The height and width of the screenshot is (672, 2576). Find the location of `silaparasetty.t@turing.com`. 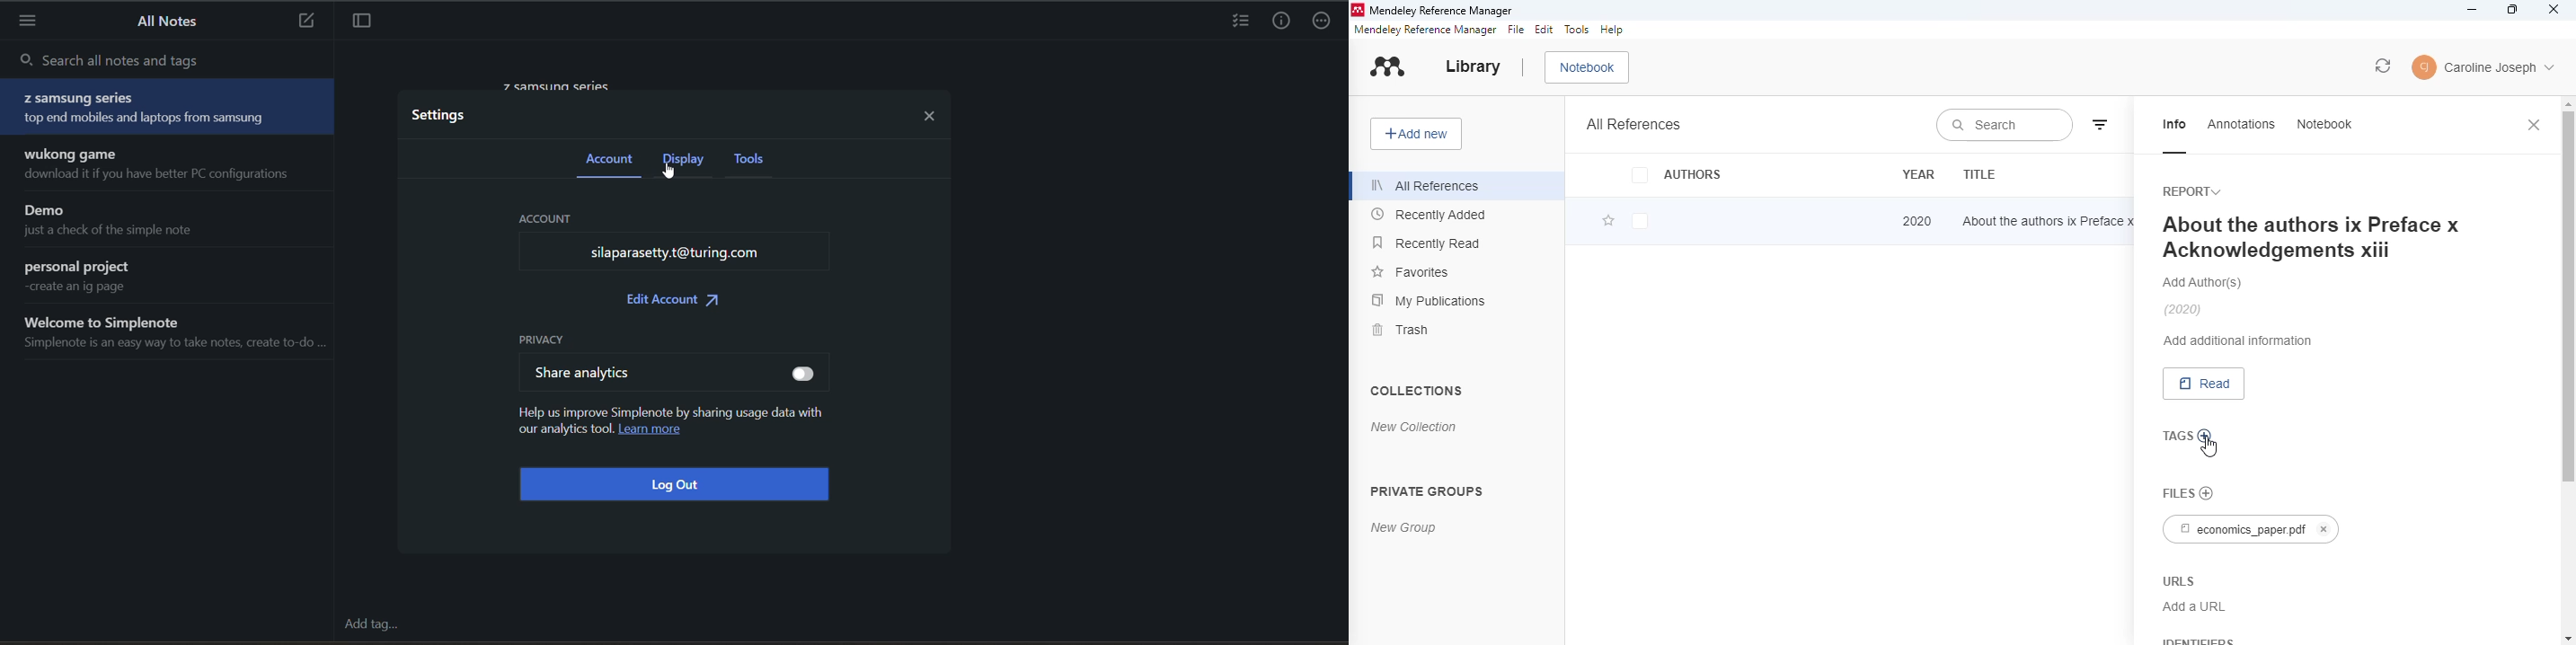

silaparasetty.t@turing.com is located at coordinates (682, 254).